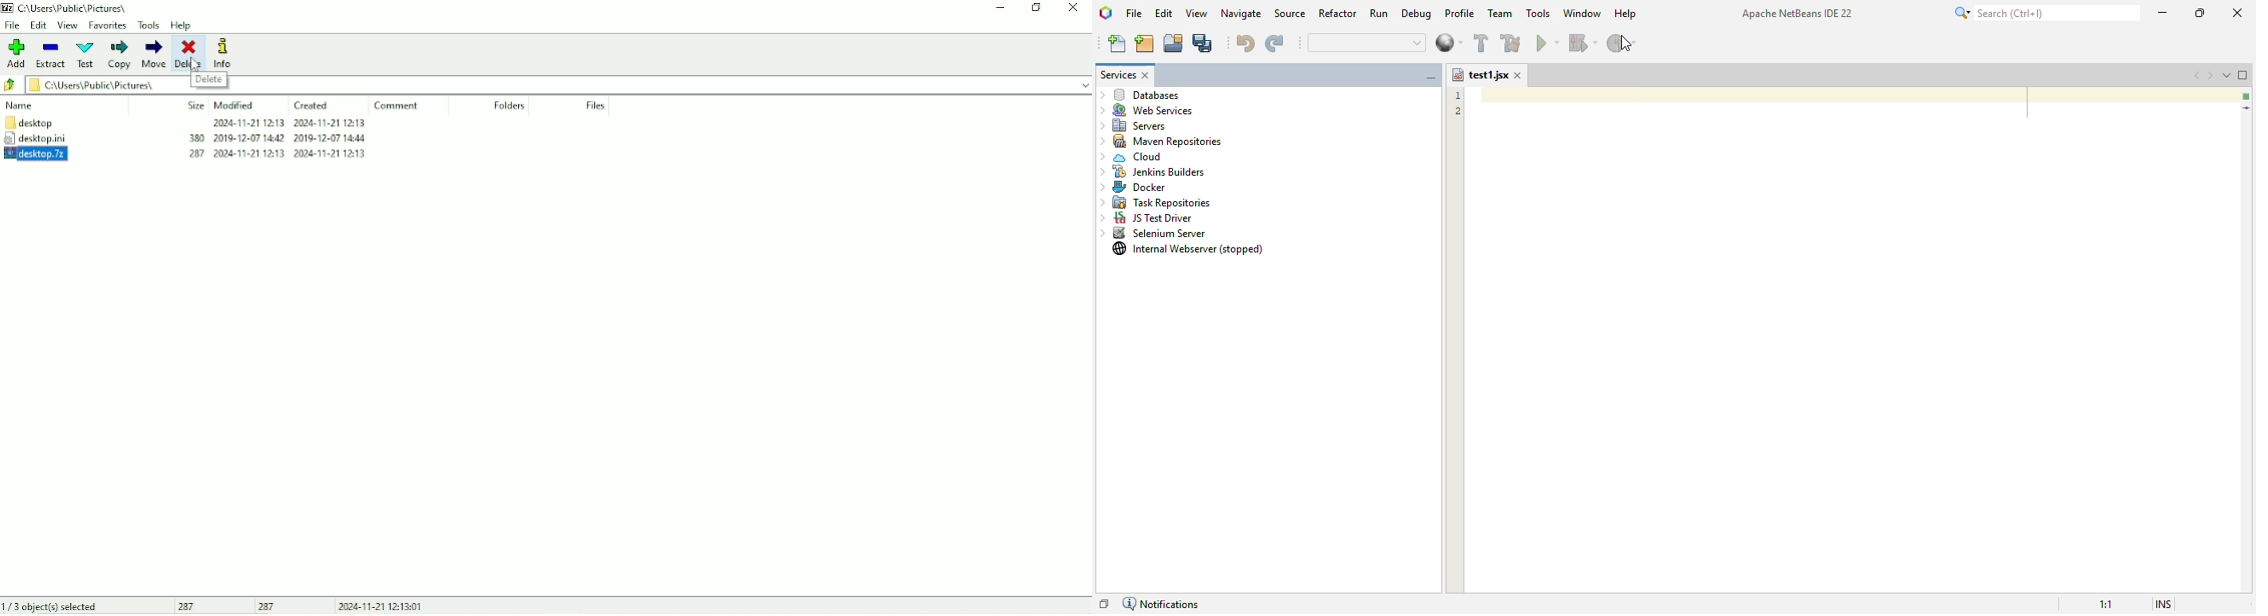  I want to click on 287, so click(191, 606).